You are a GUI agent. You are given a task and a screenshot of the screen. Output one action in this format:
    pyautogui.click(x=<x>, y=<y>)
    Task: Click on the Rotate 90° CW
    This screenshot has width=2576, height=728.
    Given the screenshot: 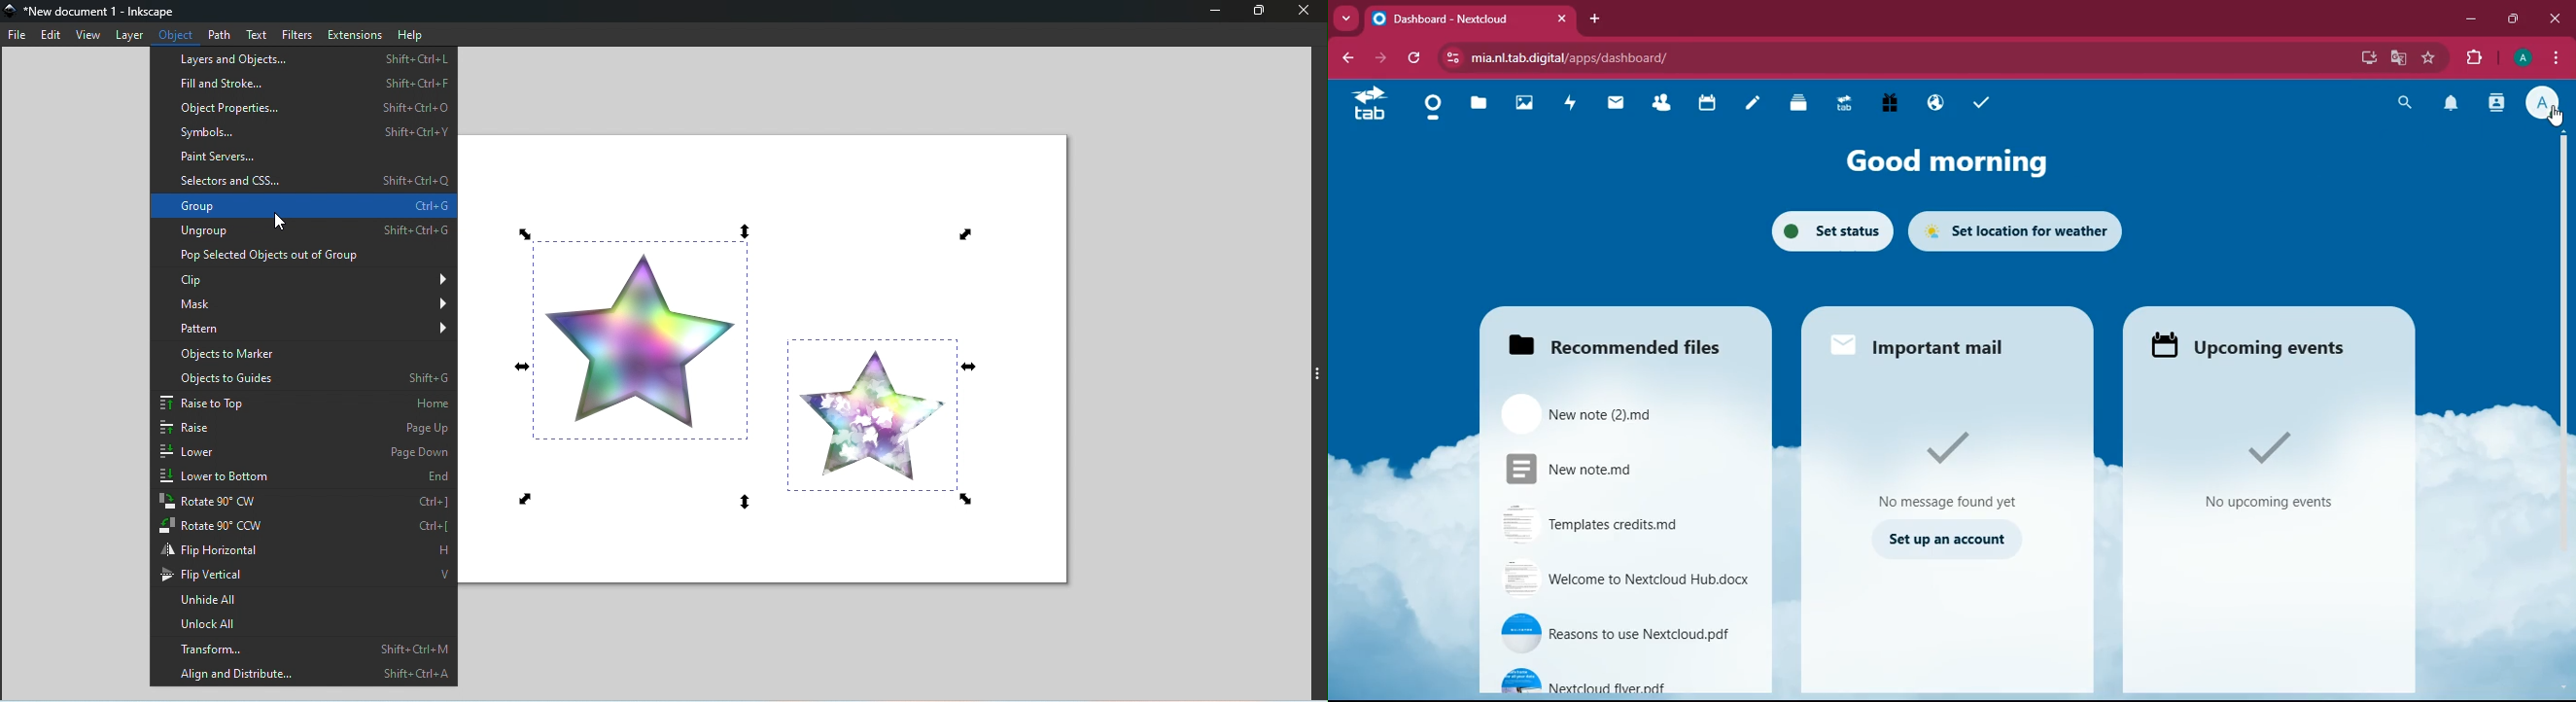 What is the action you would take?
    pyautogui.click(x=307, y=502)
    